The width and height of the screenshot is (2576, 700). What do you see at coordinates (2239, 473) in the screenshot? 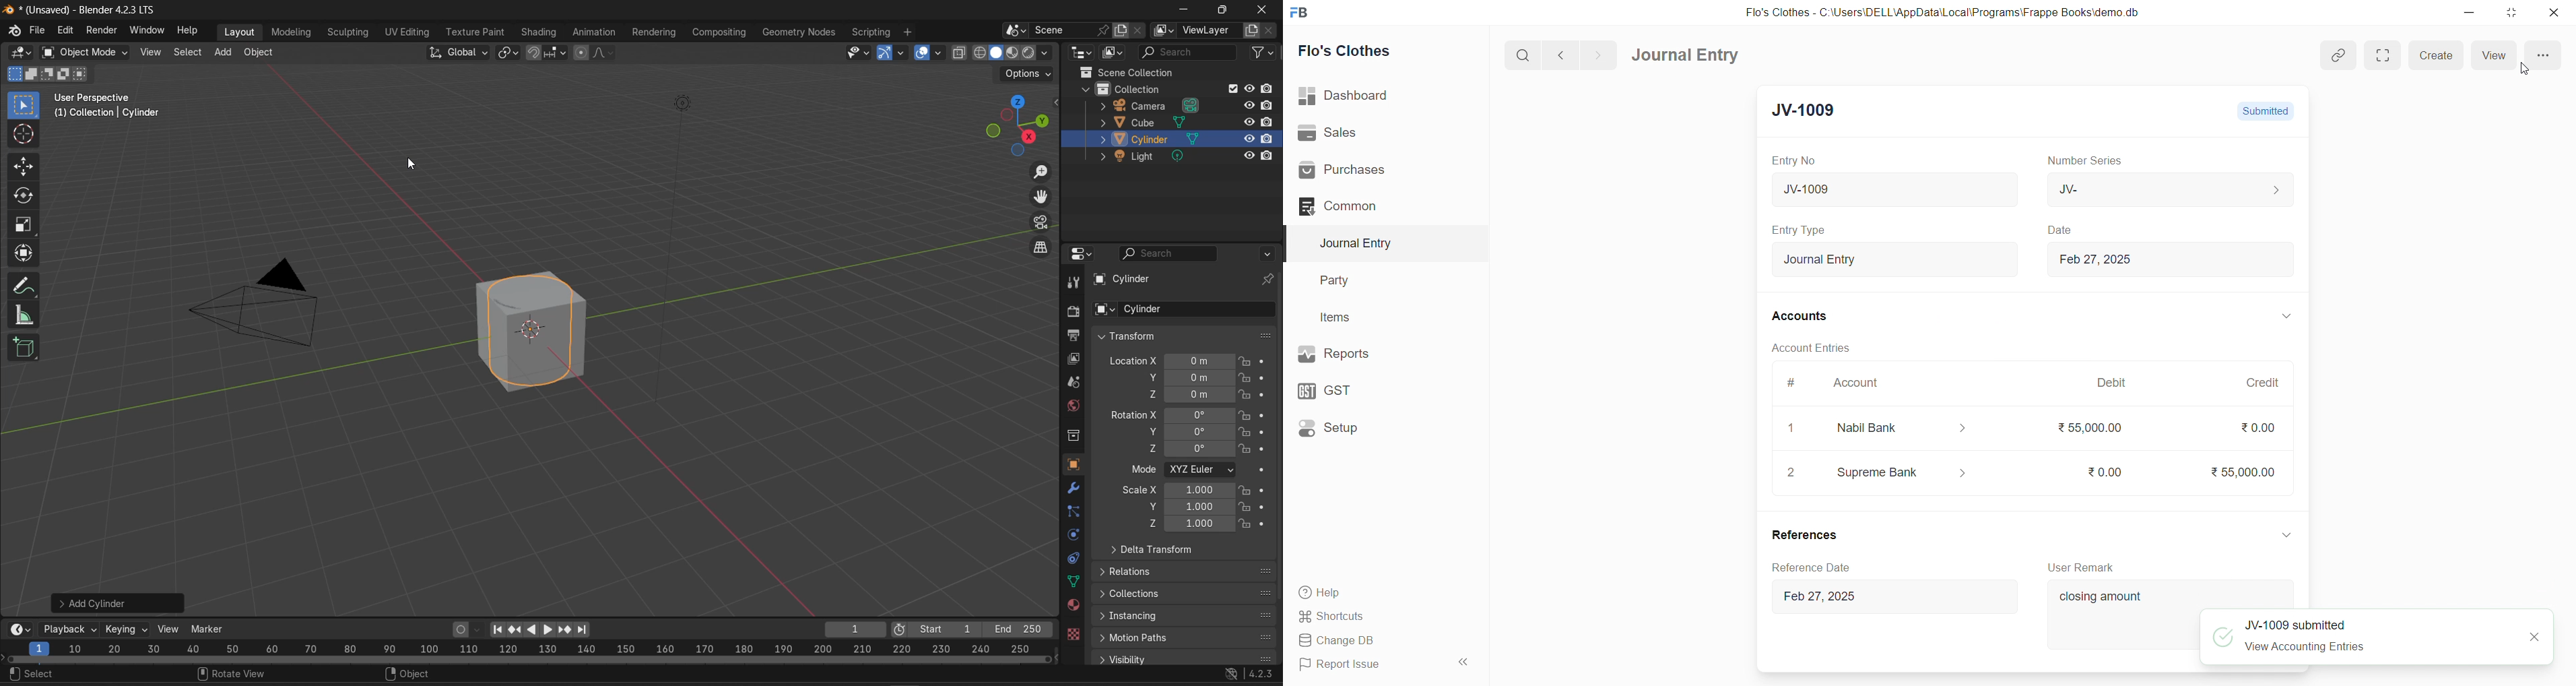
I see `₹55,000.00` at bounding box center [2239, 473].